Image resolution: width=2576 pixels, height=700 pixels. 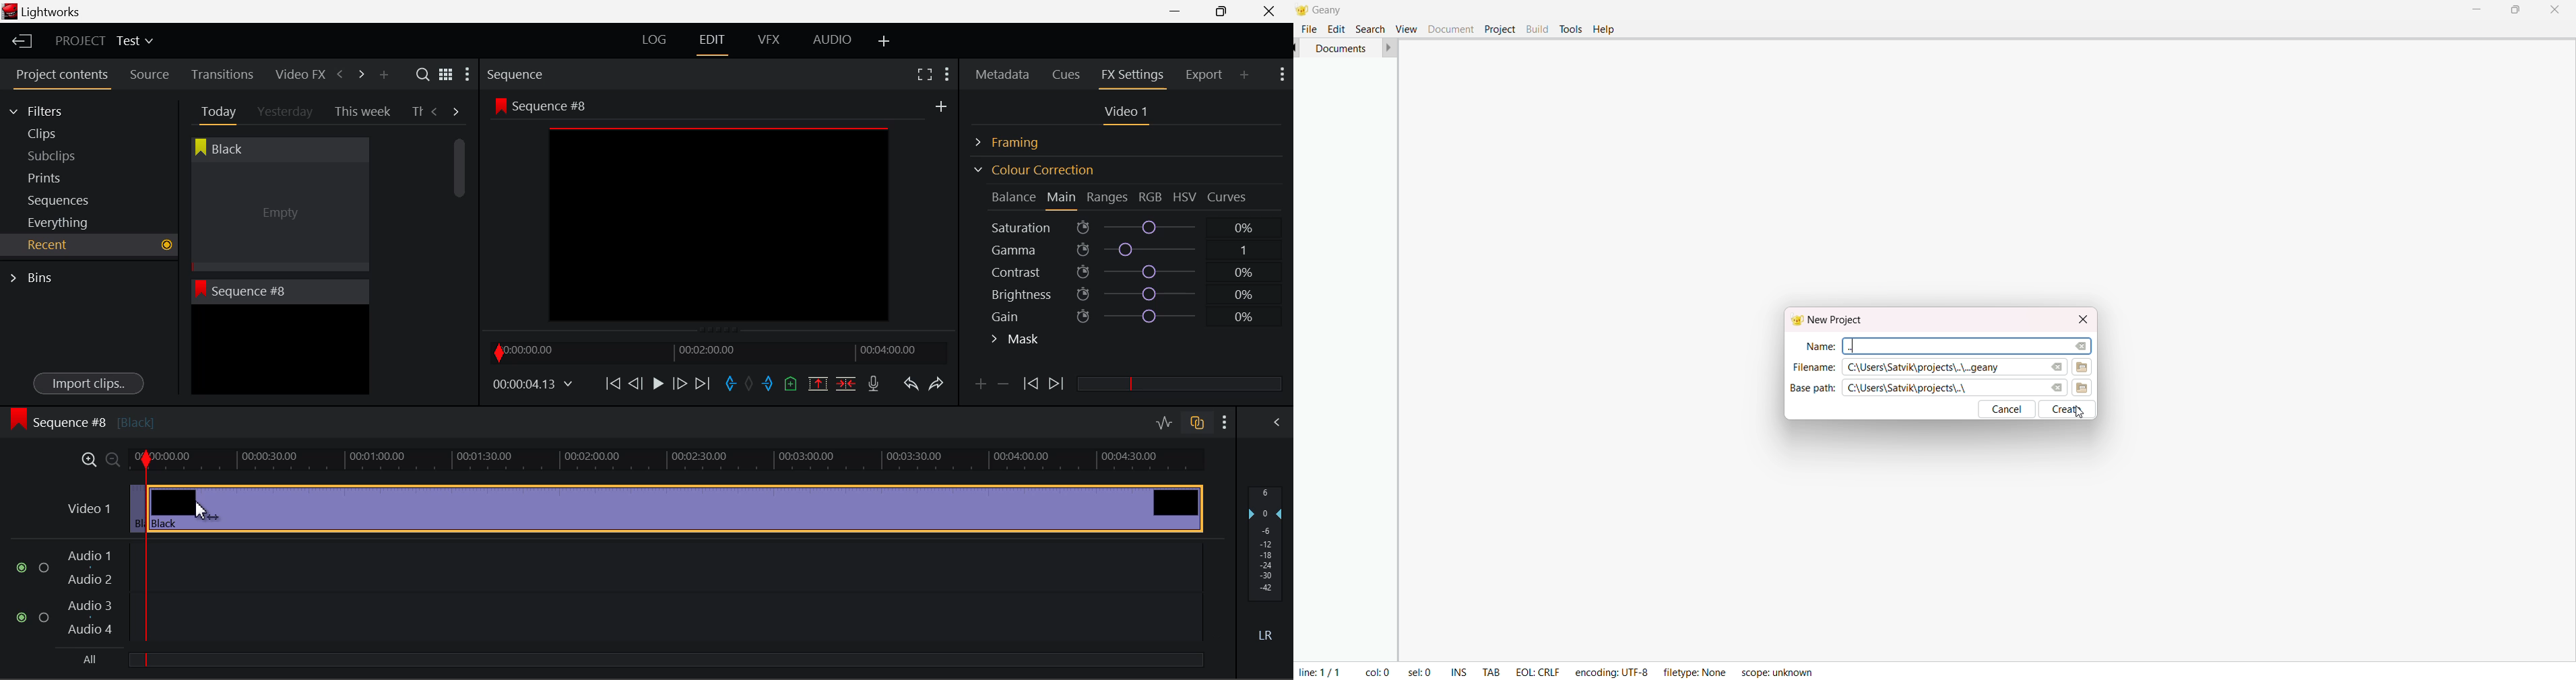 What do you see at coordinates (437, 111) in the screenshot?
I see `Previous Tab` at bounding box center [437, 111].